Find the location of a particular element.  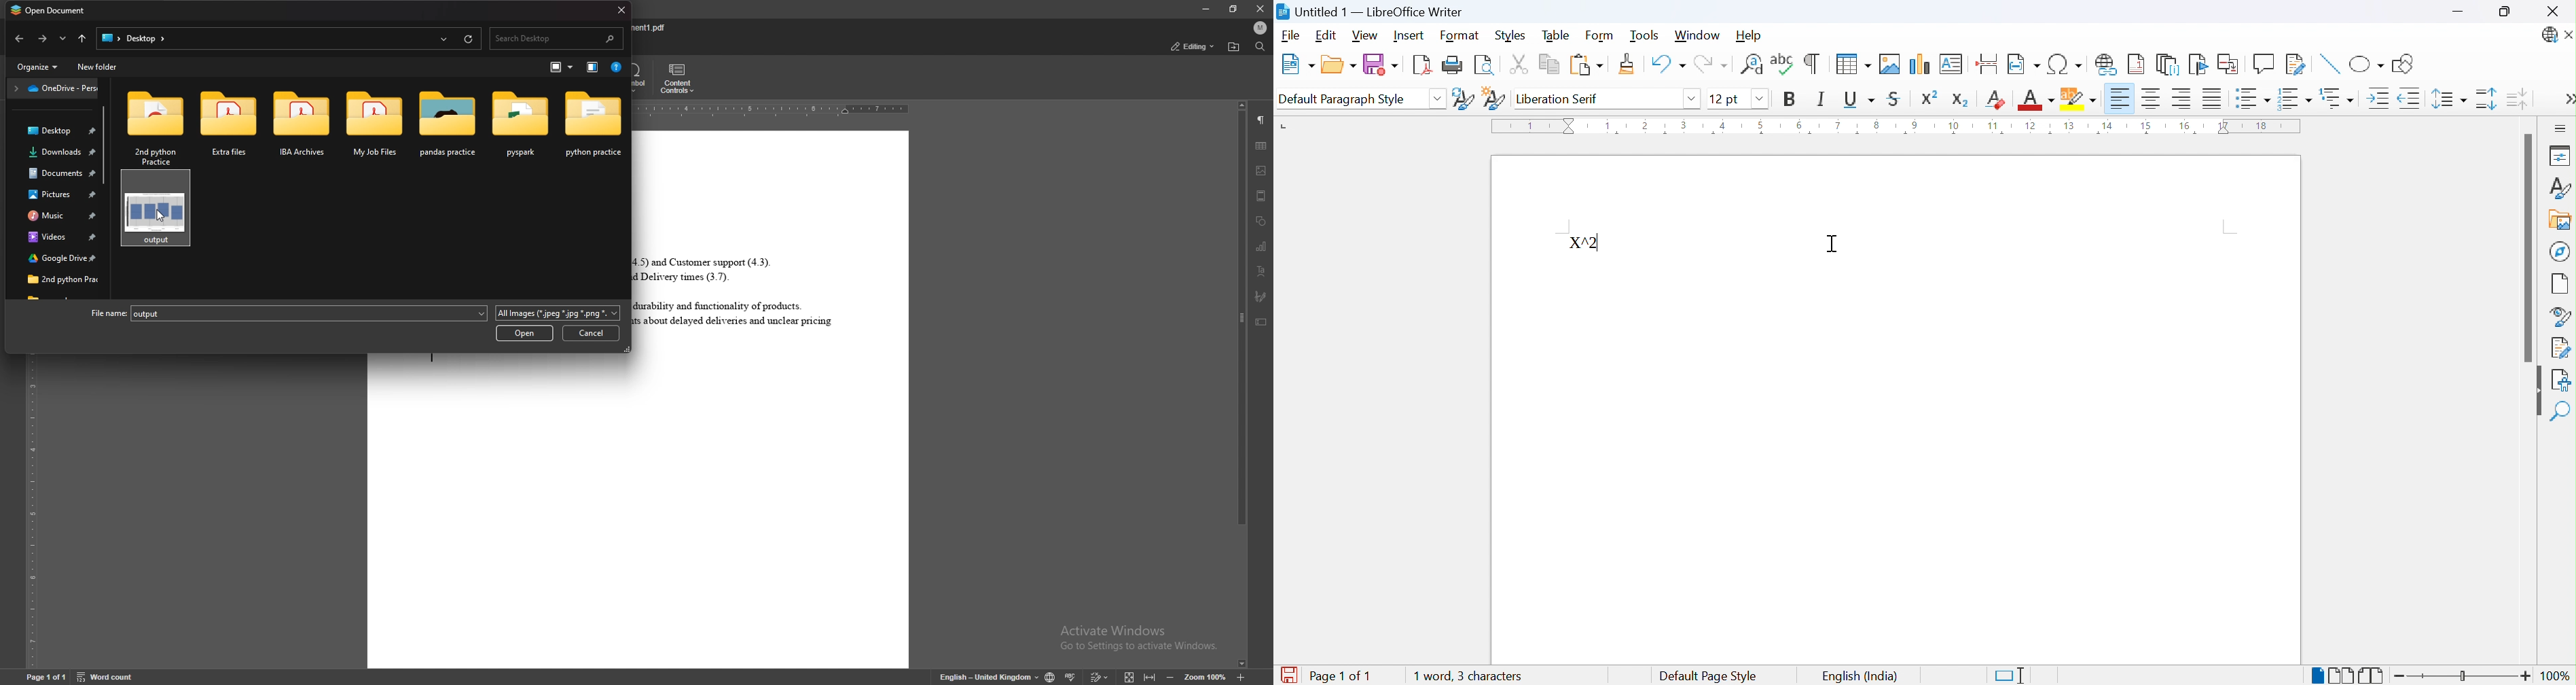

Insert endnote is located at coordinates (2171, 65).